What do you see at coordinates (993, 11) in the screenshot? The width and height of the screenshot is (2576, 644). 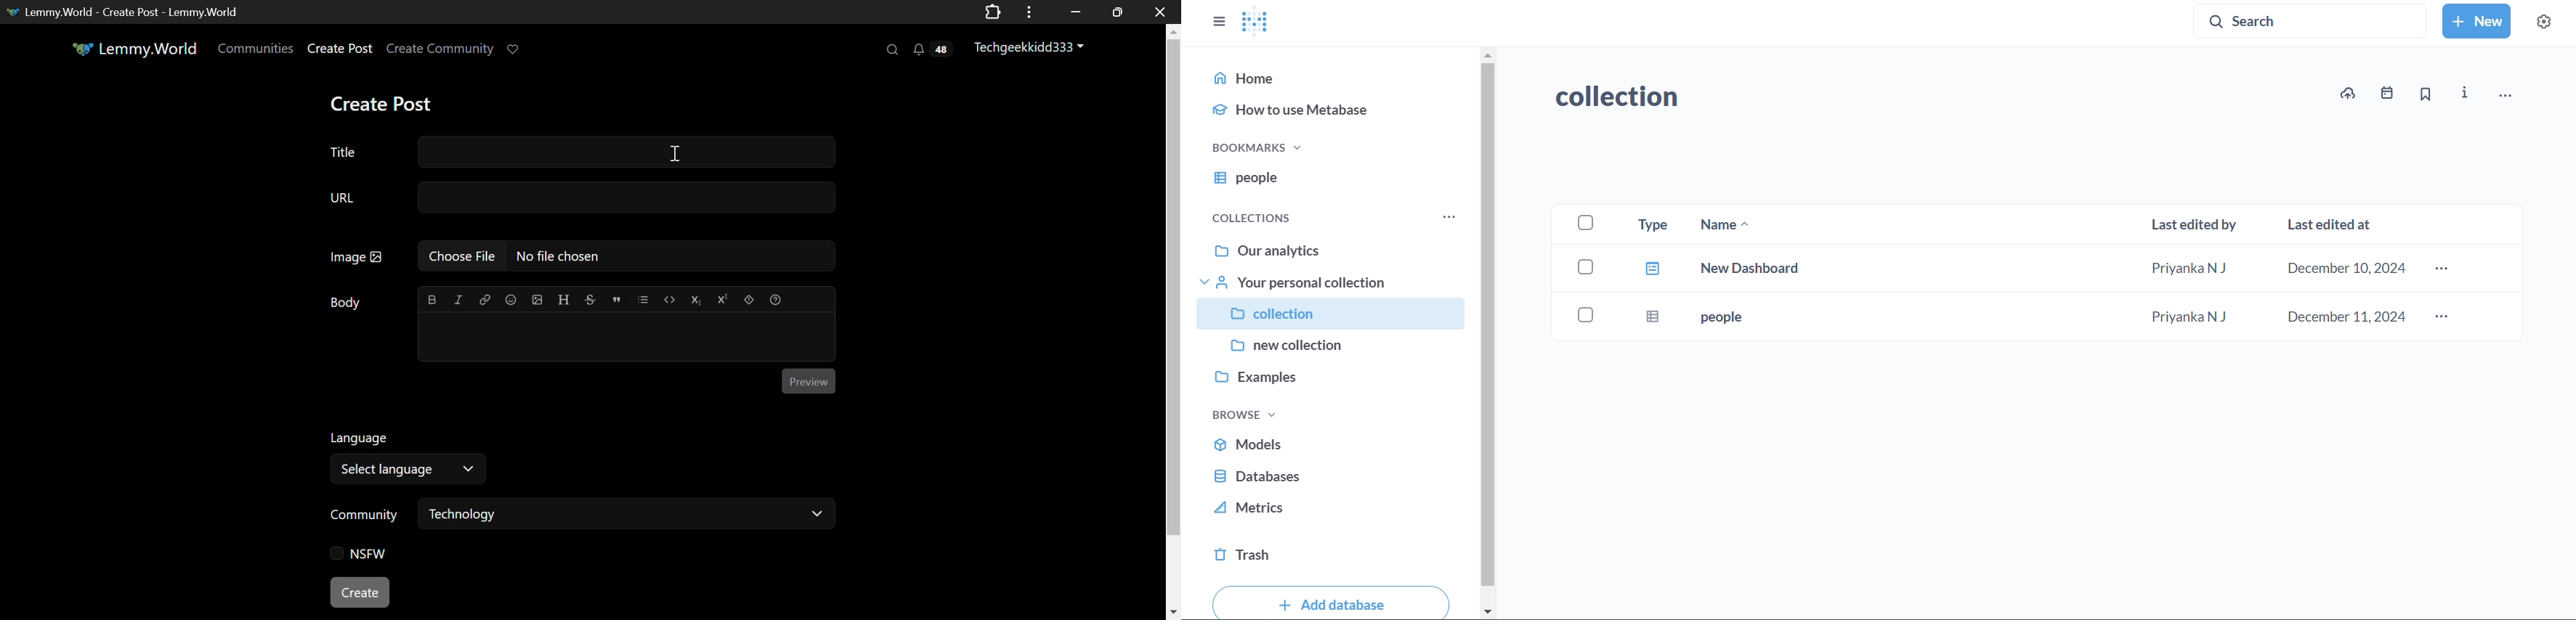 I see `Extensions` at bounding box center [993, 11].